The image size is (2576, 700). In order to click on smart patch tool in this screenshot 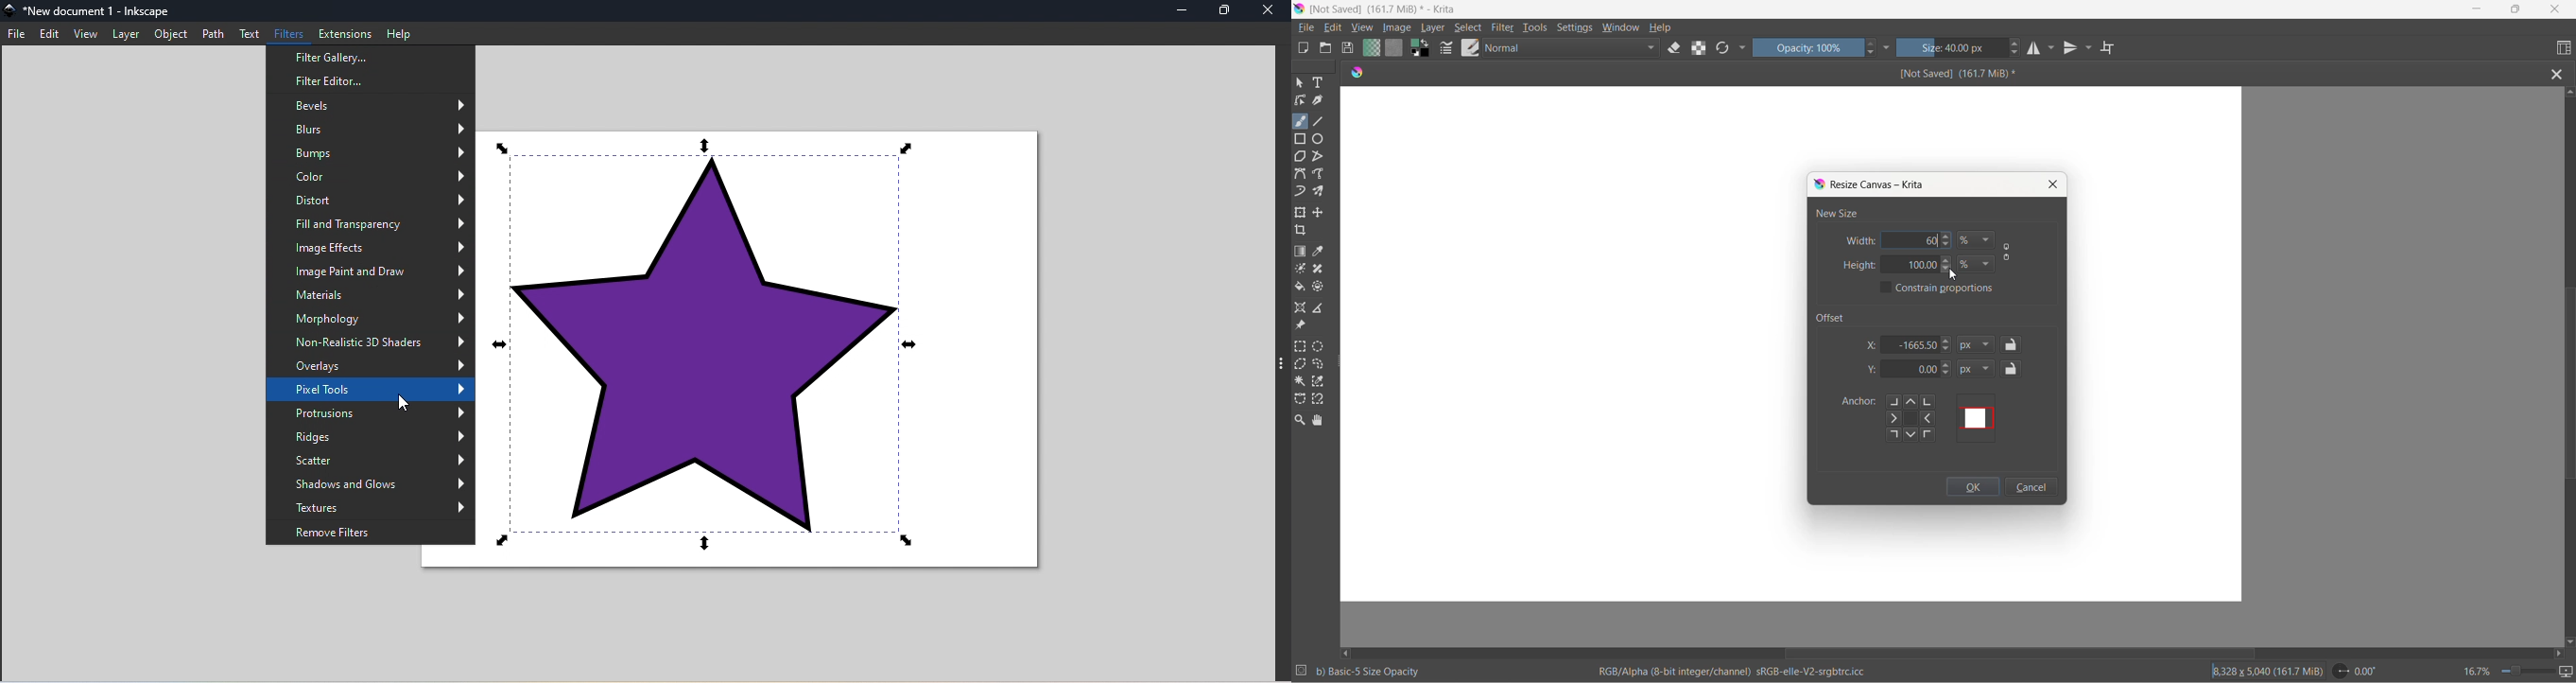, I will do `click(1322, 270)`.